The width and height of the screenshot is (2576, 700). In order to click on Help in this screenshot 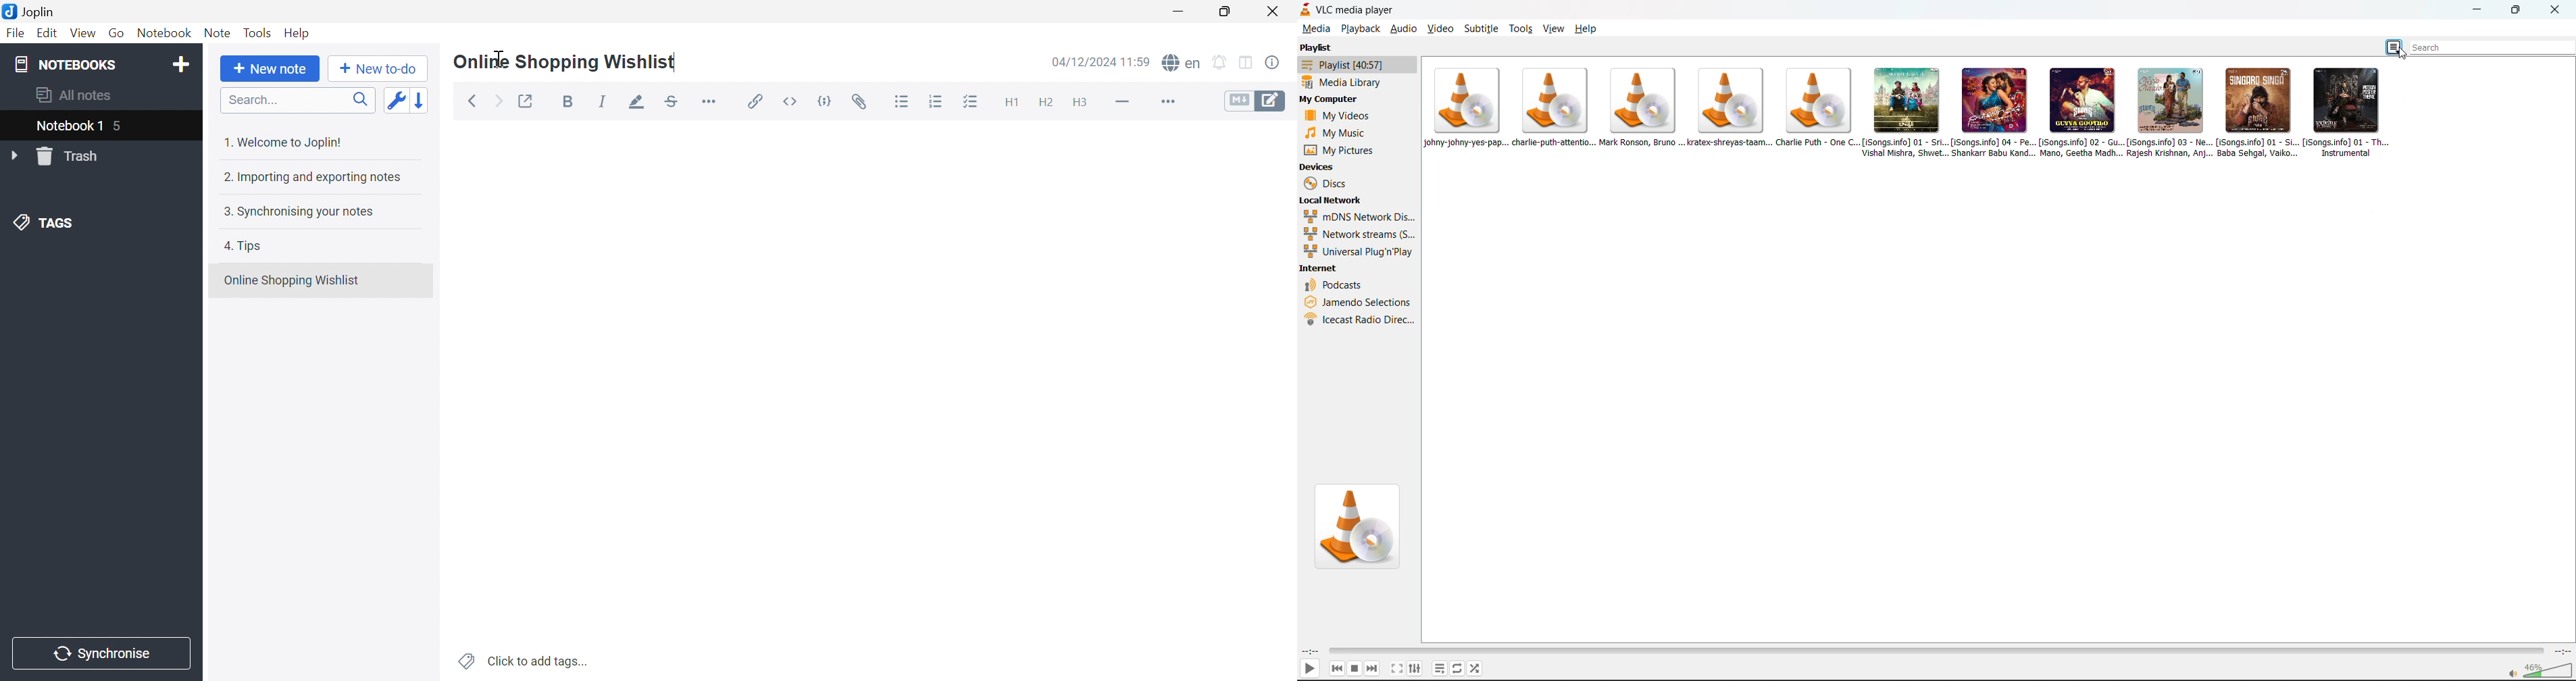, I will do `click(297, 32)`.